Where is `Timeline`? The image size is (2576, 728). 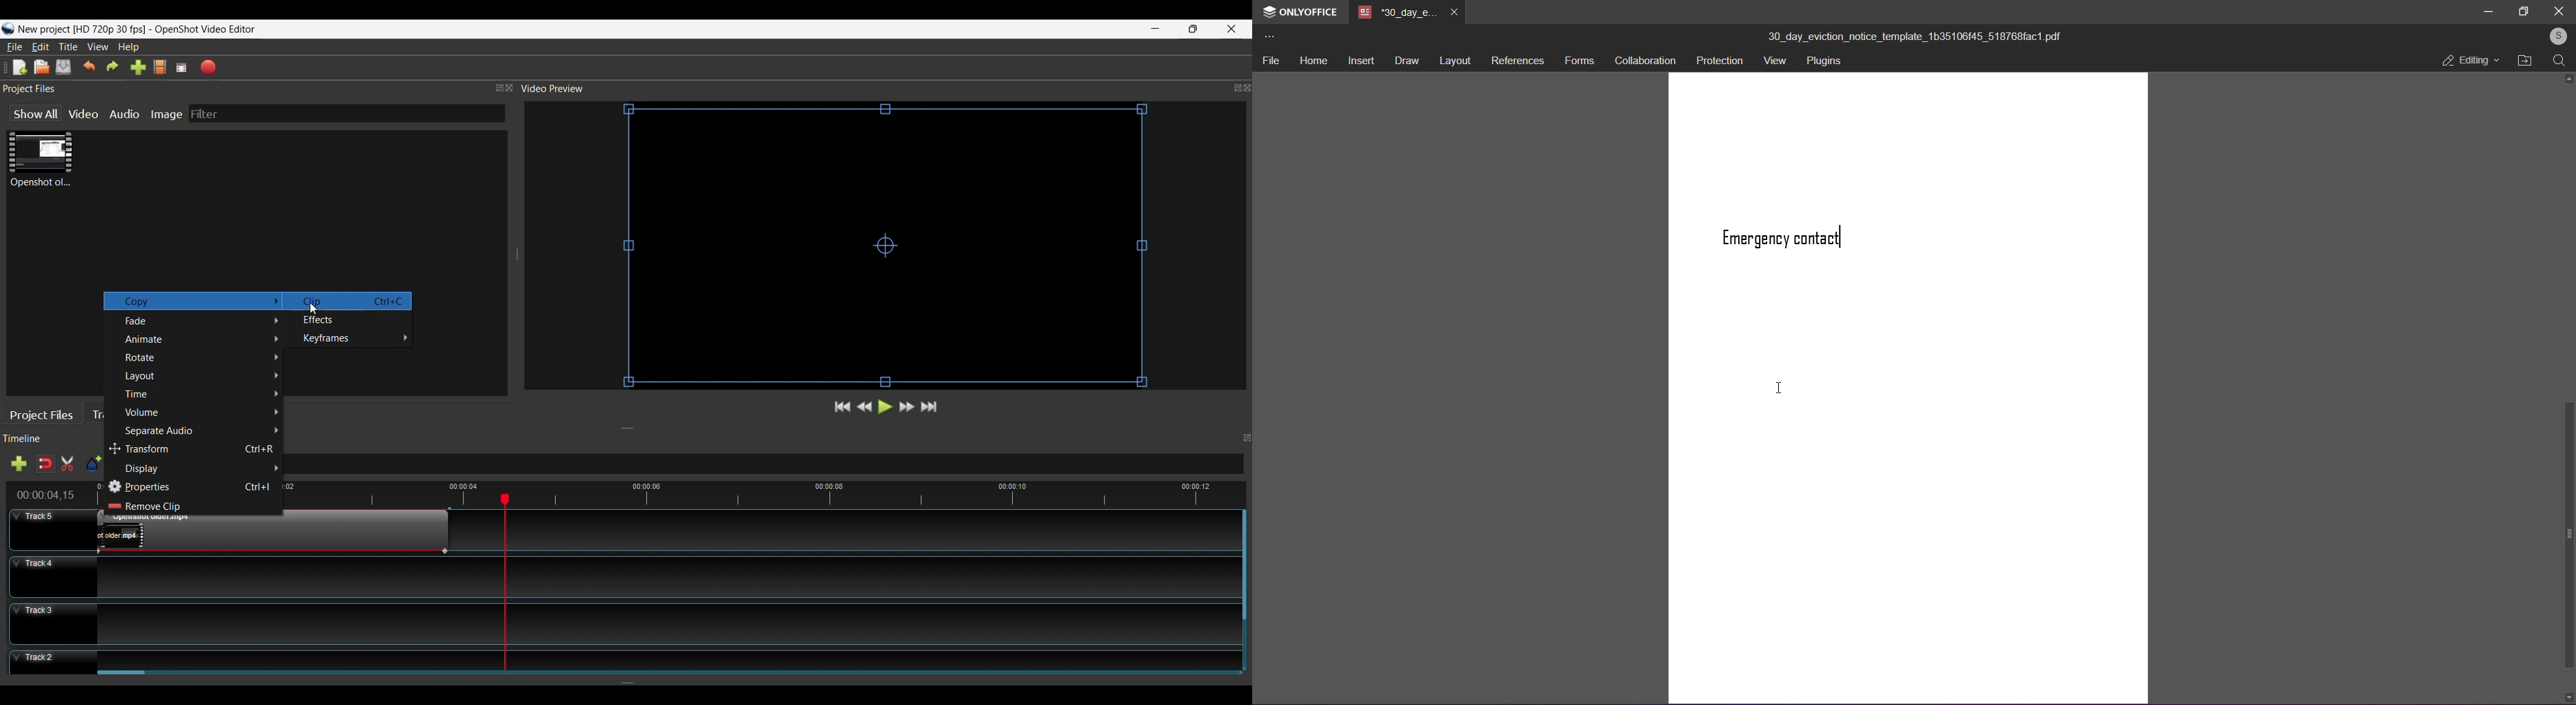
Timeline is located at coordinates (771, 494).